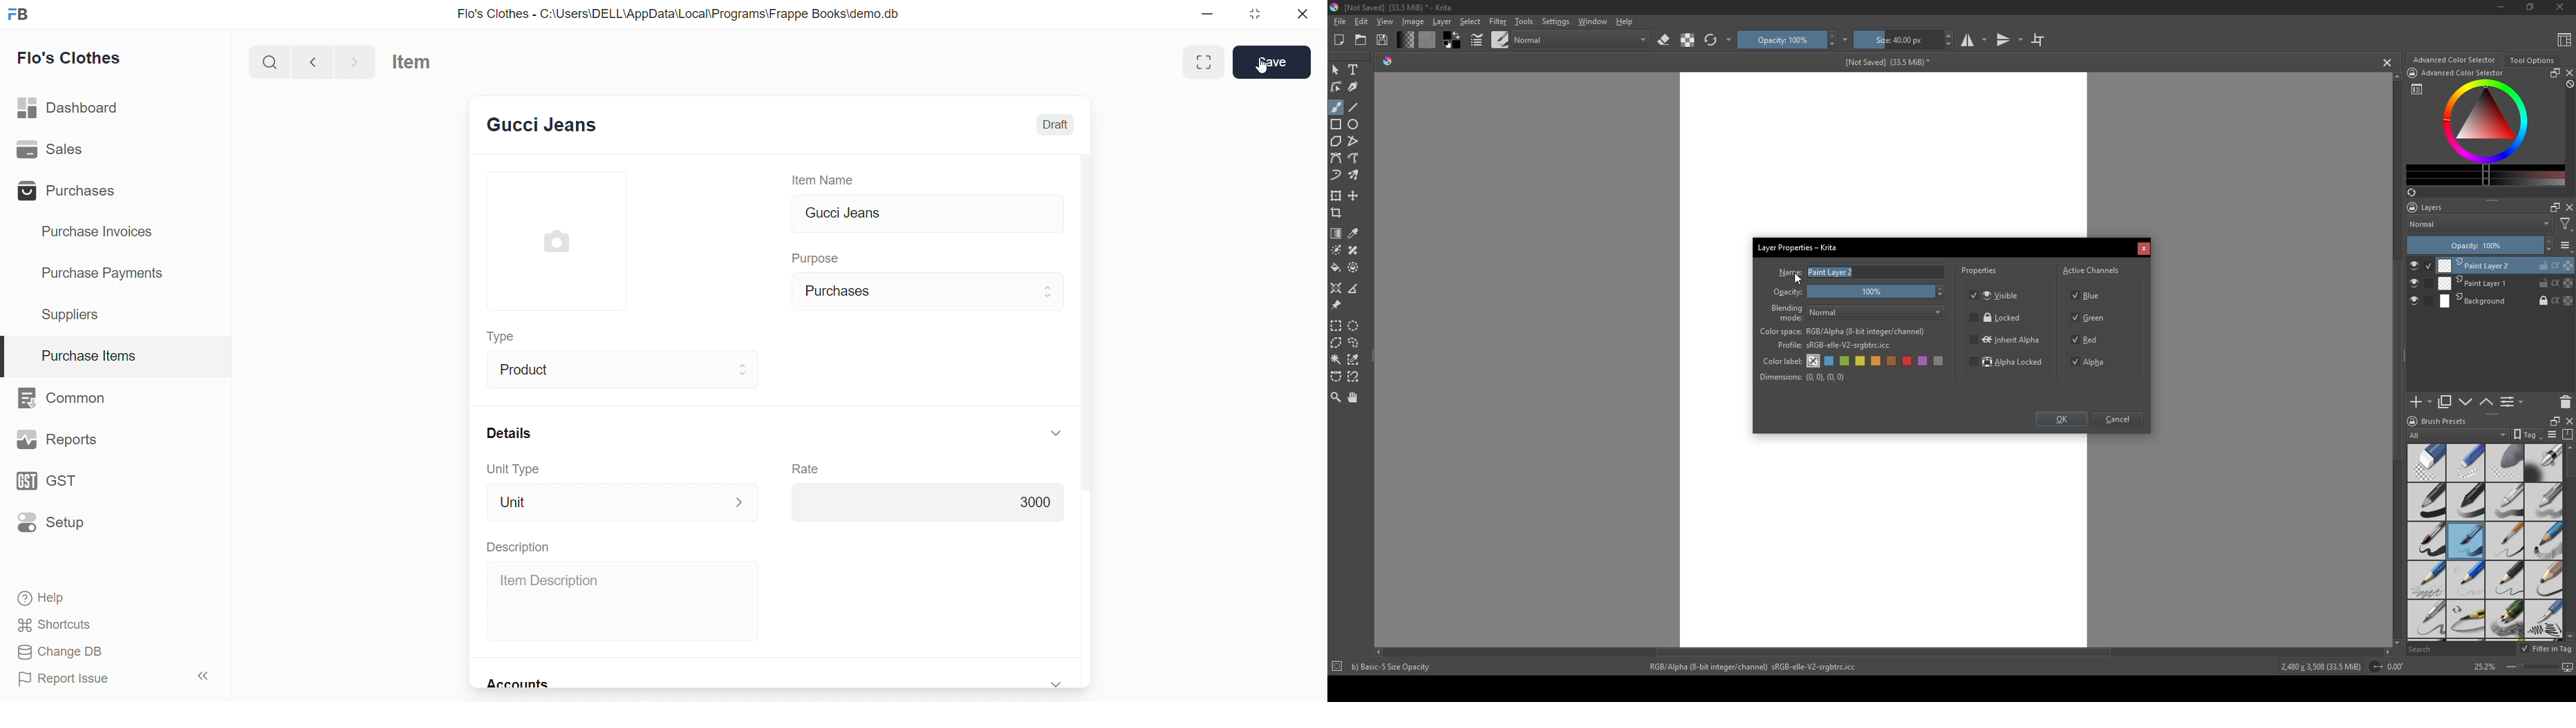  I want to click on Save, so click(1272, 62).